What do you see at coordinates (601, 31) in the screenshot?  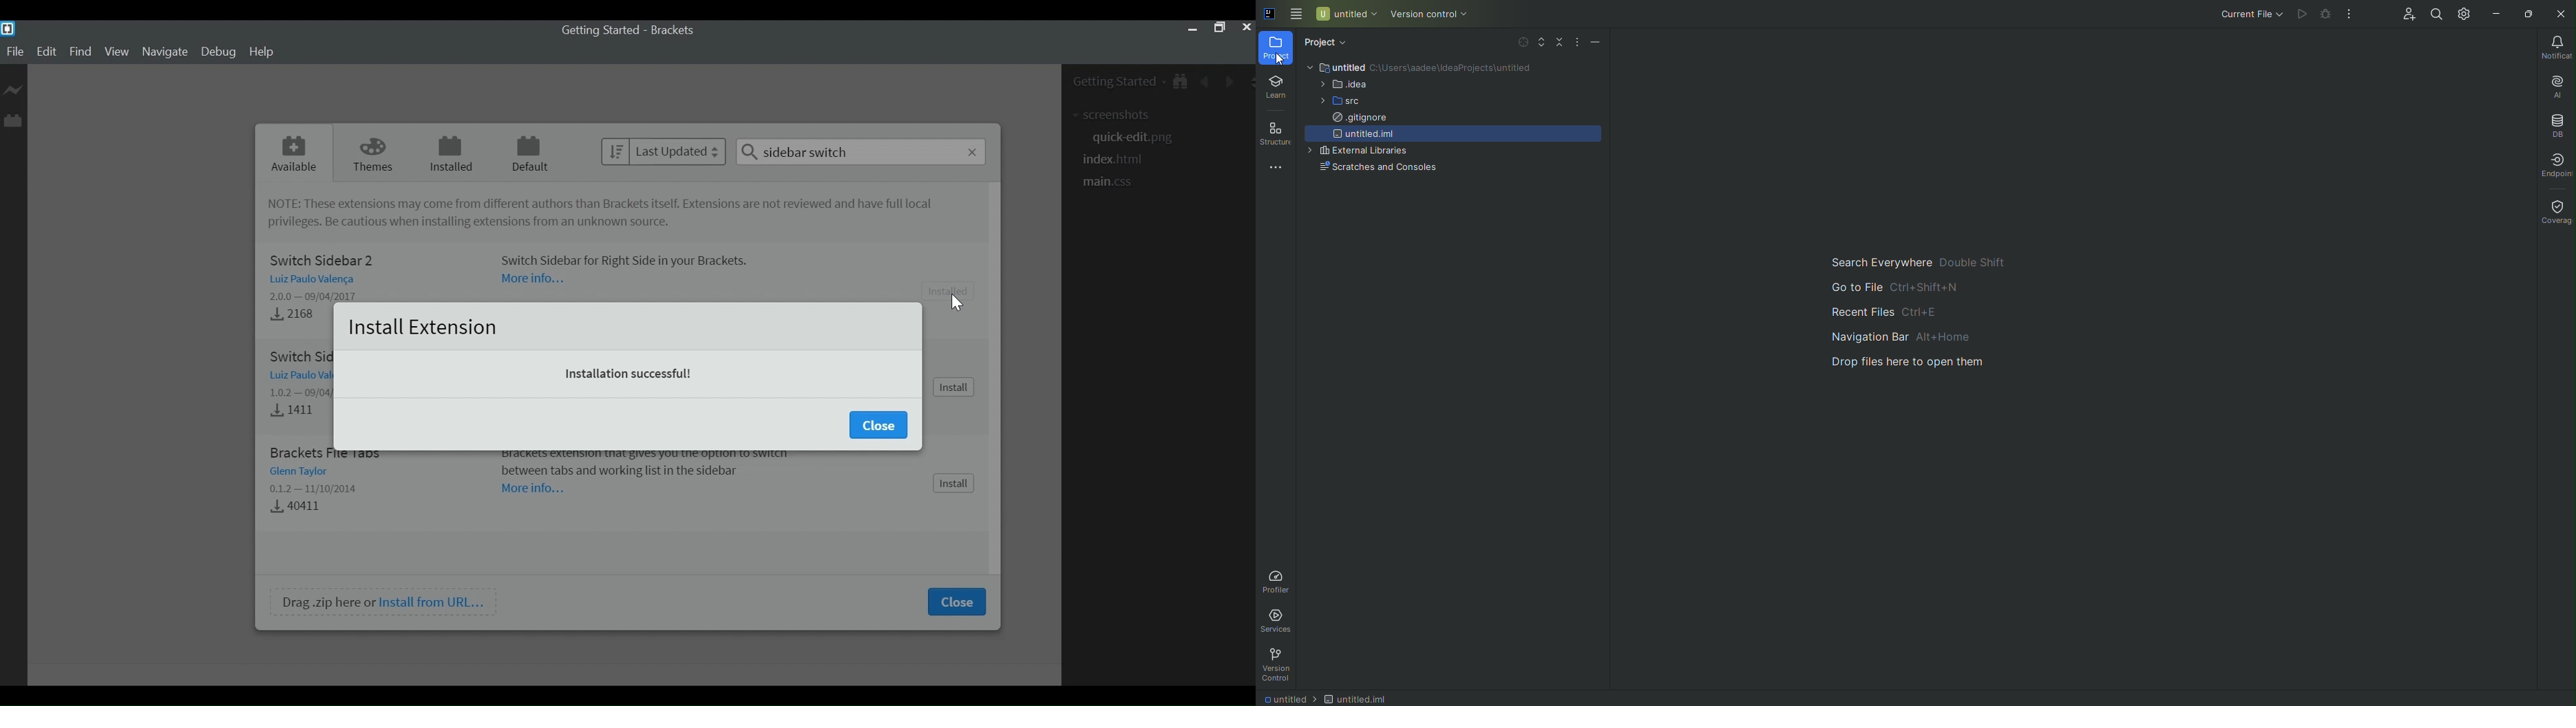 I see `Getting Started - Brackets` at bounding box center [601, 31].